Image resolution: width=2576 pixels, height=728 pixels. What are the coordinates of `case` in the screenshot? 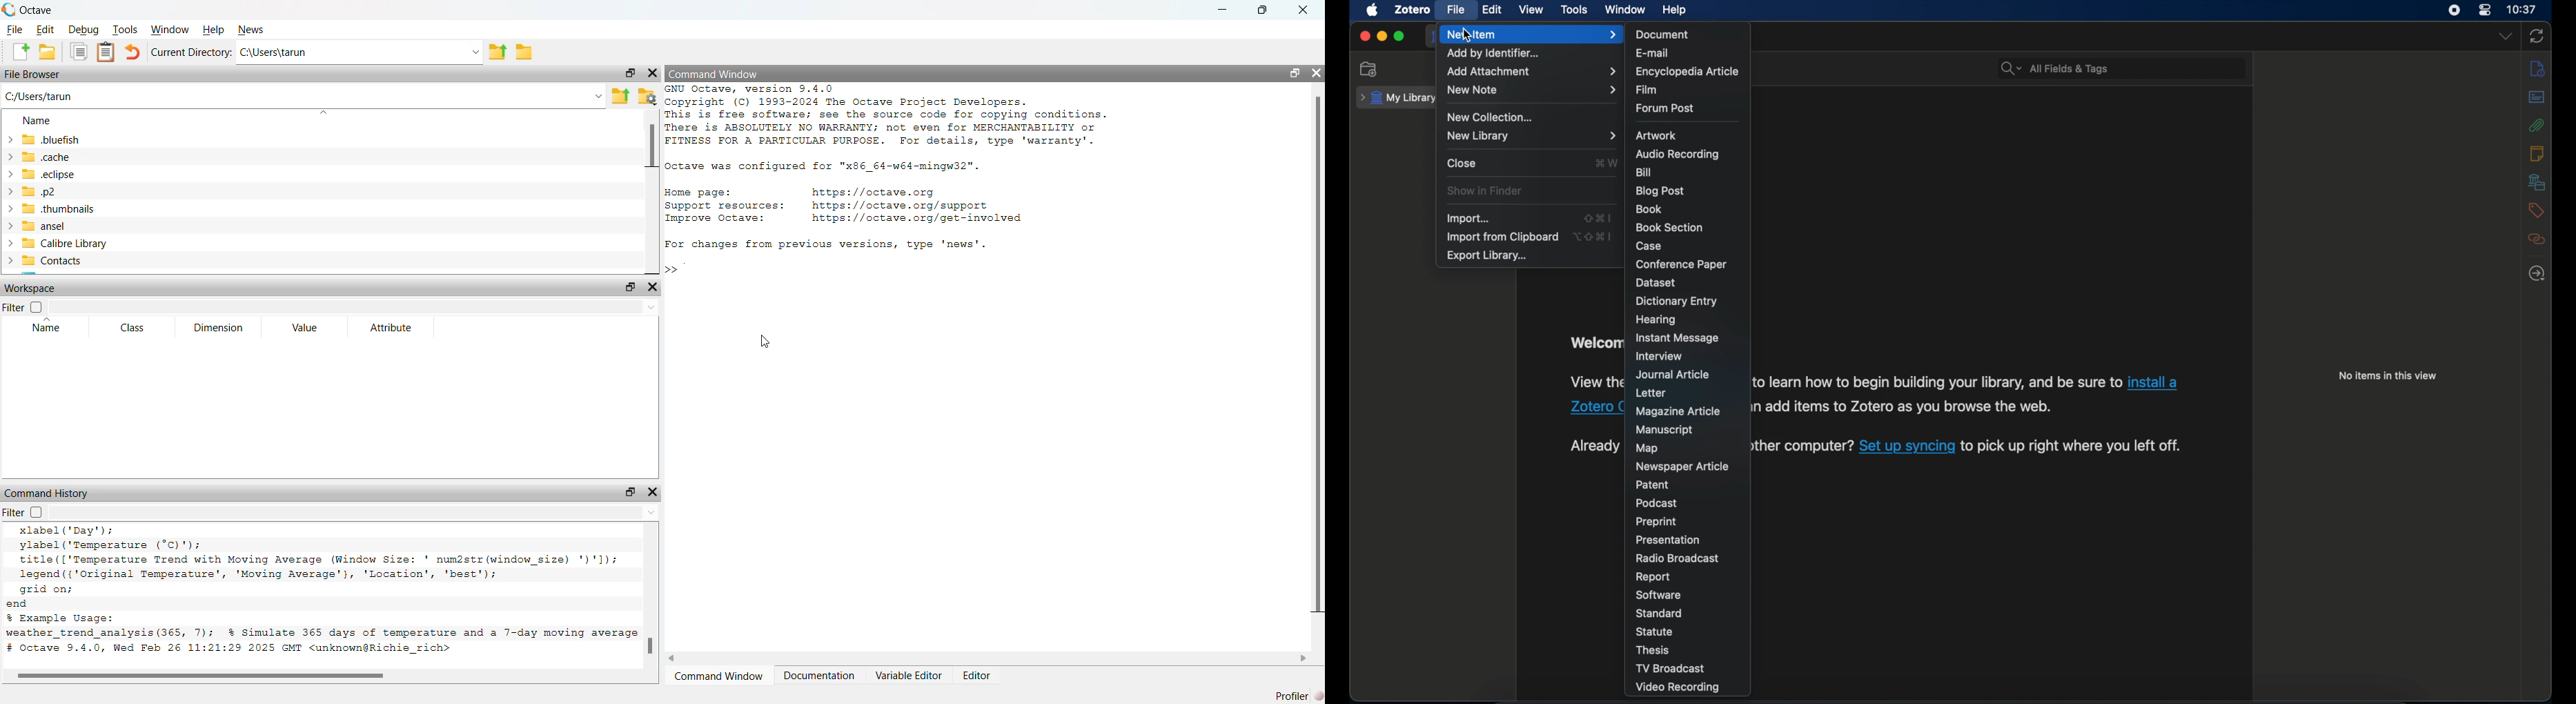 It's located at (1649, 246).